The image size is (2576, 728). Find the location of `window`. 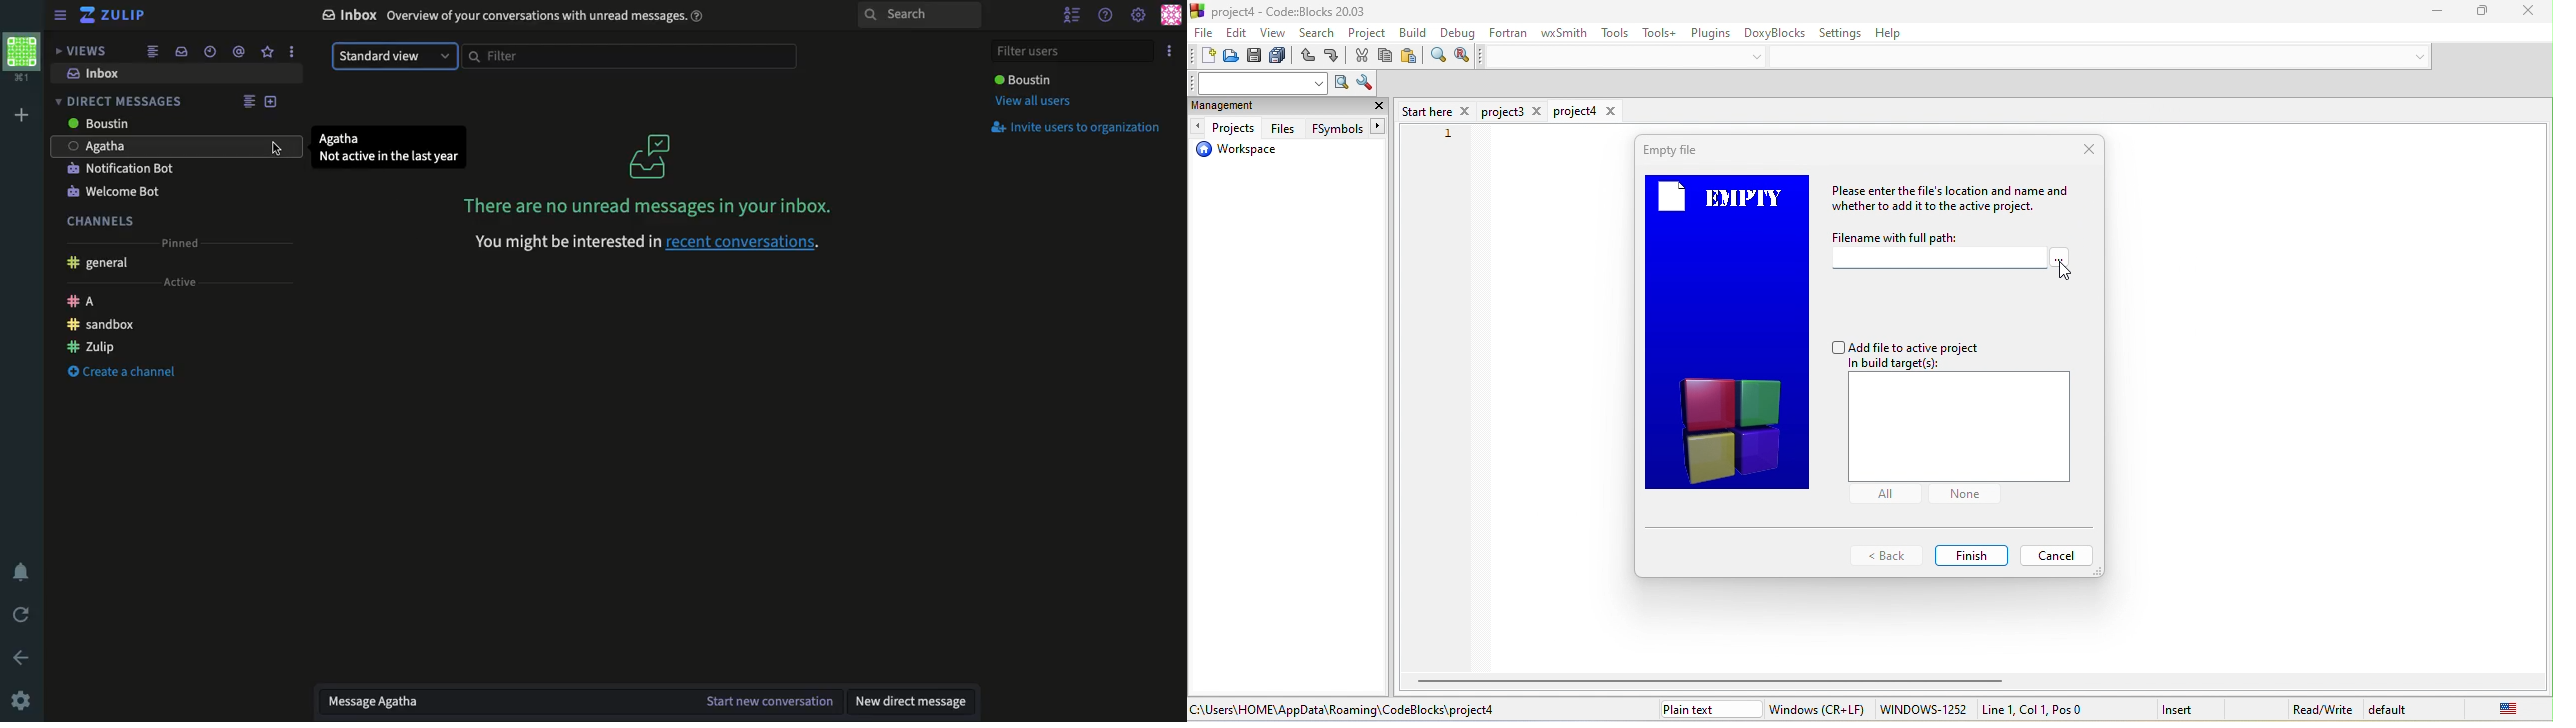

window is located at coordinates (1818, 709).